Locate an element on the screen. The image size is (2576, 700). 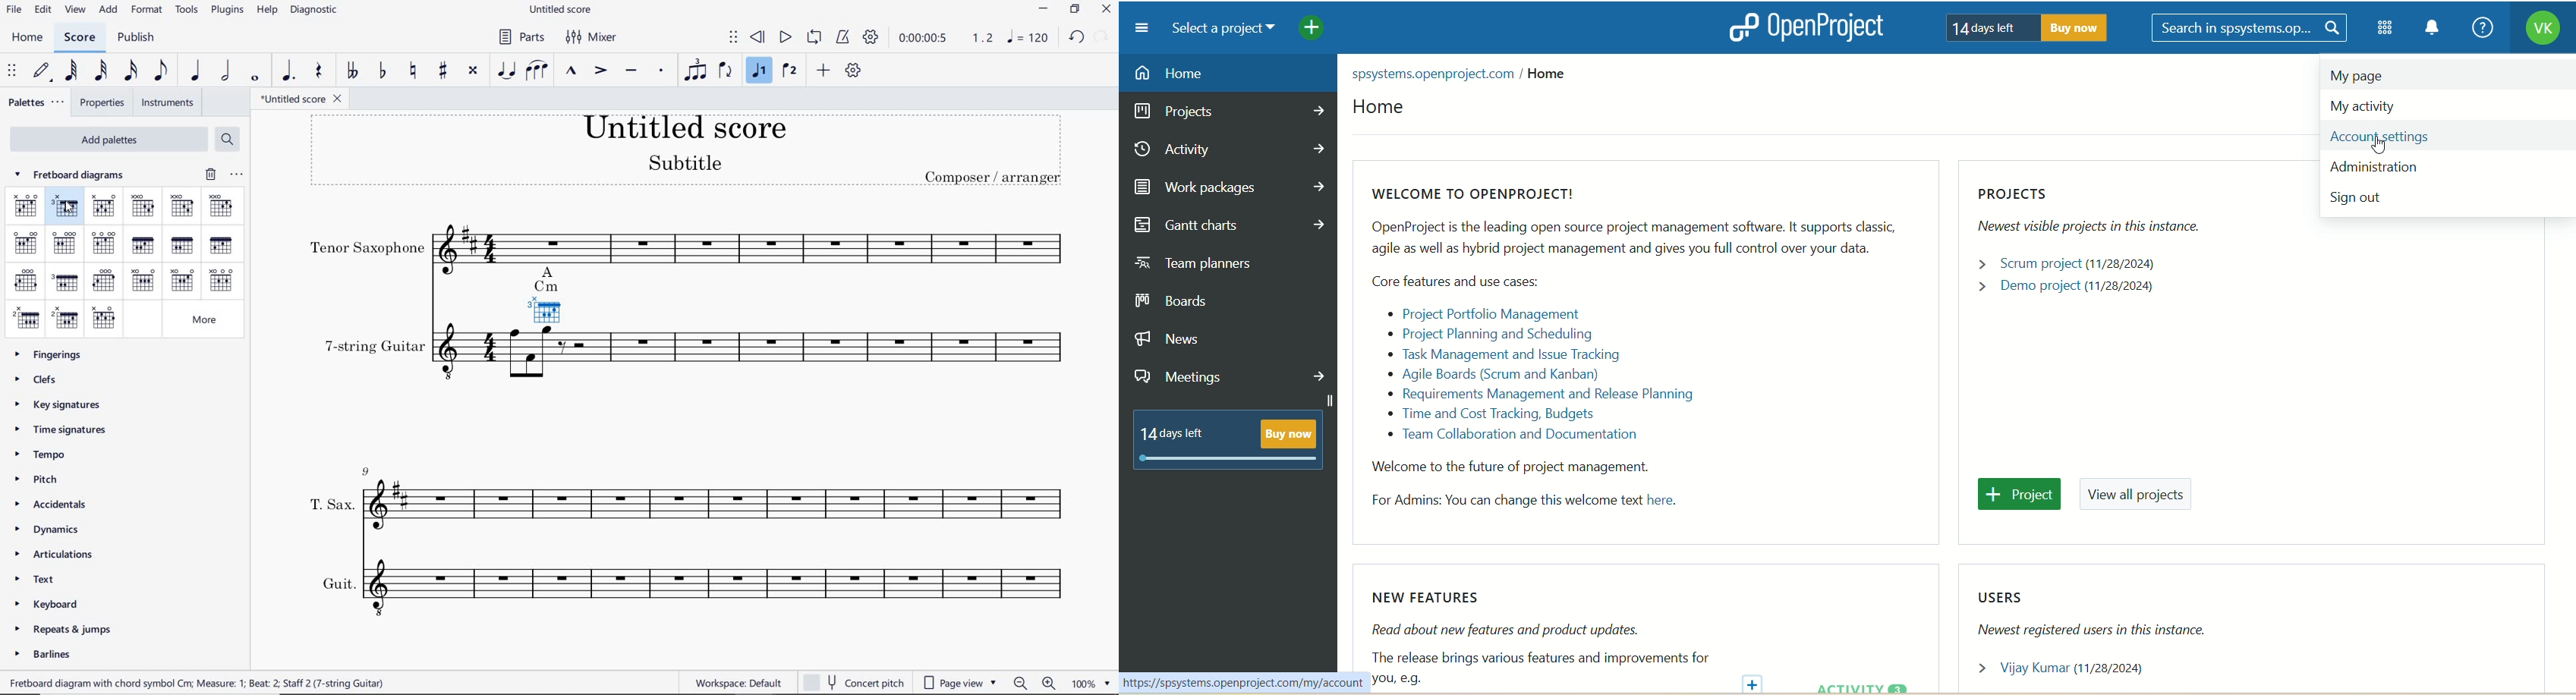
Fretboard diagrams added to selected chord is located at coordinates (551, 296).